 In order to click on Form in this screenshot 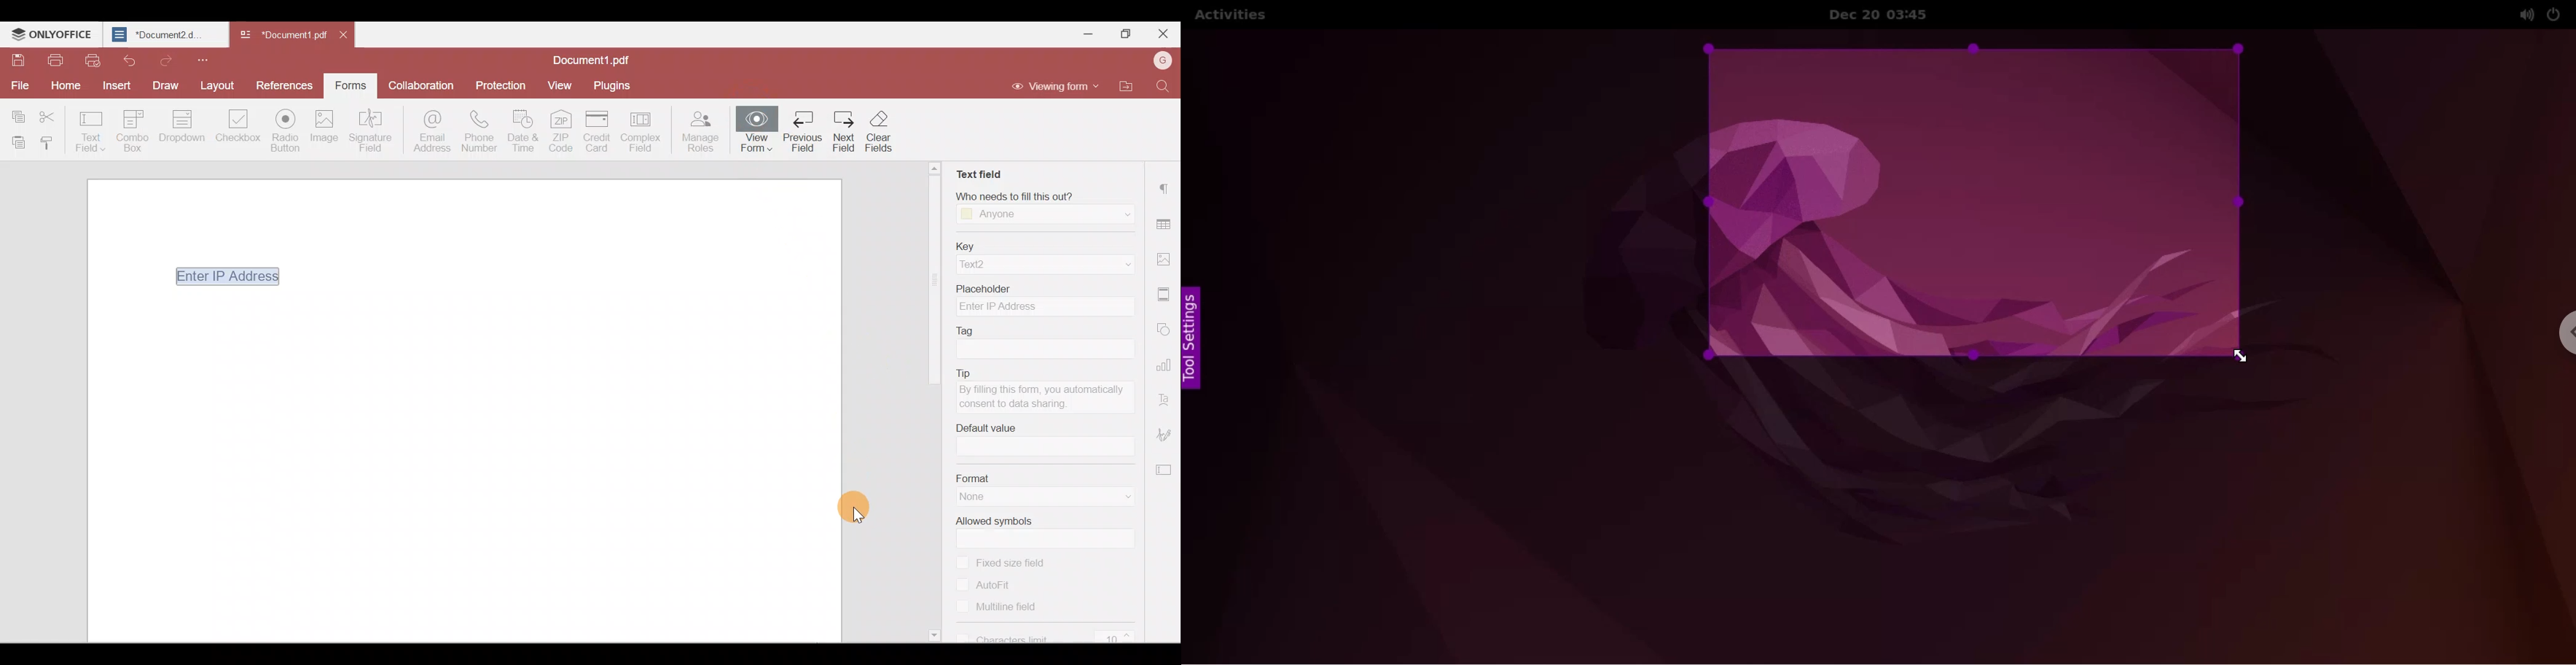, I will do `click(350, 84)`.